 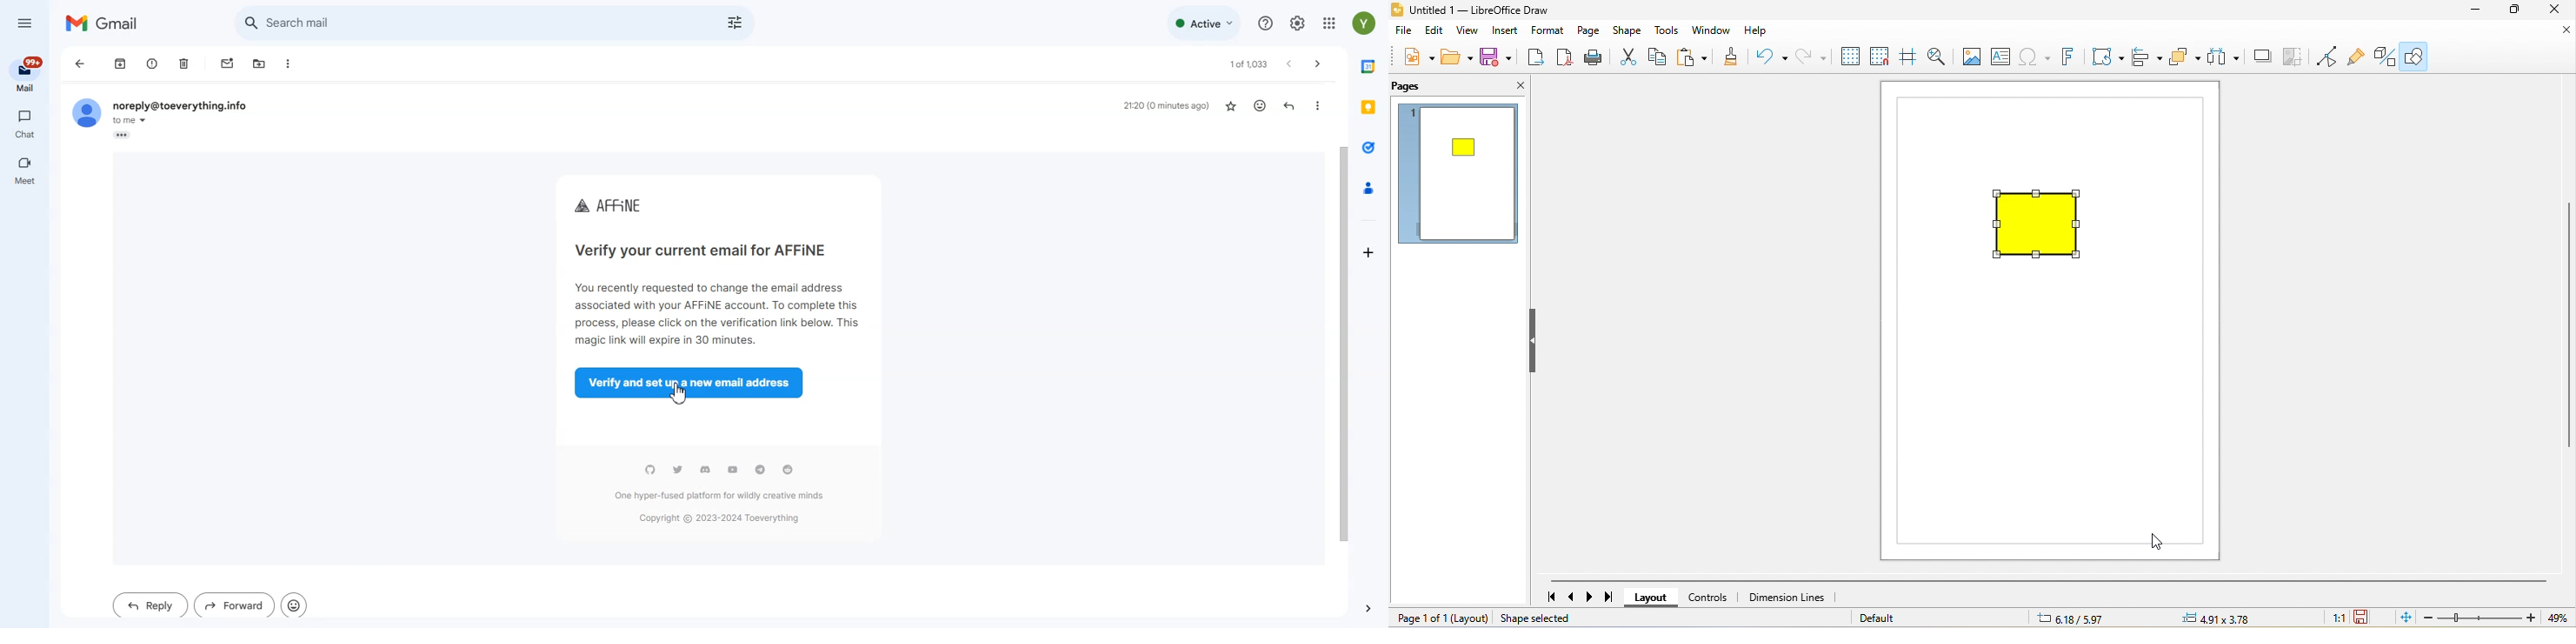 What do you see at coordinates (1418, 54) in the screenshot?
I see `new ` at bounding box center [1418, 54].